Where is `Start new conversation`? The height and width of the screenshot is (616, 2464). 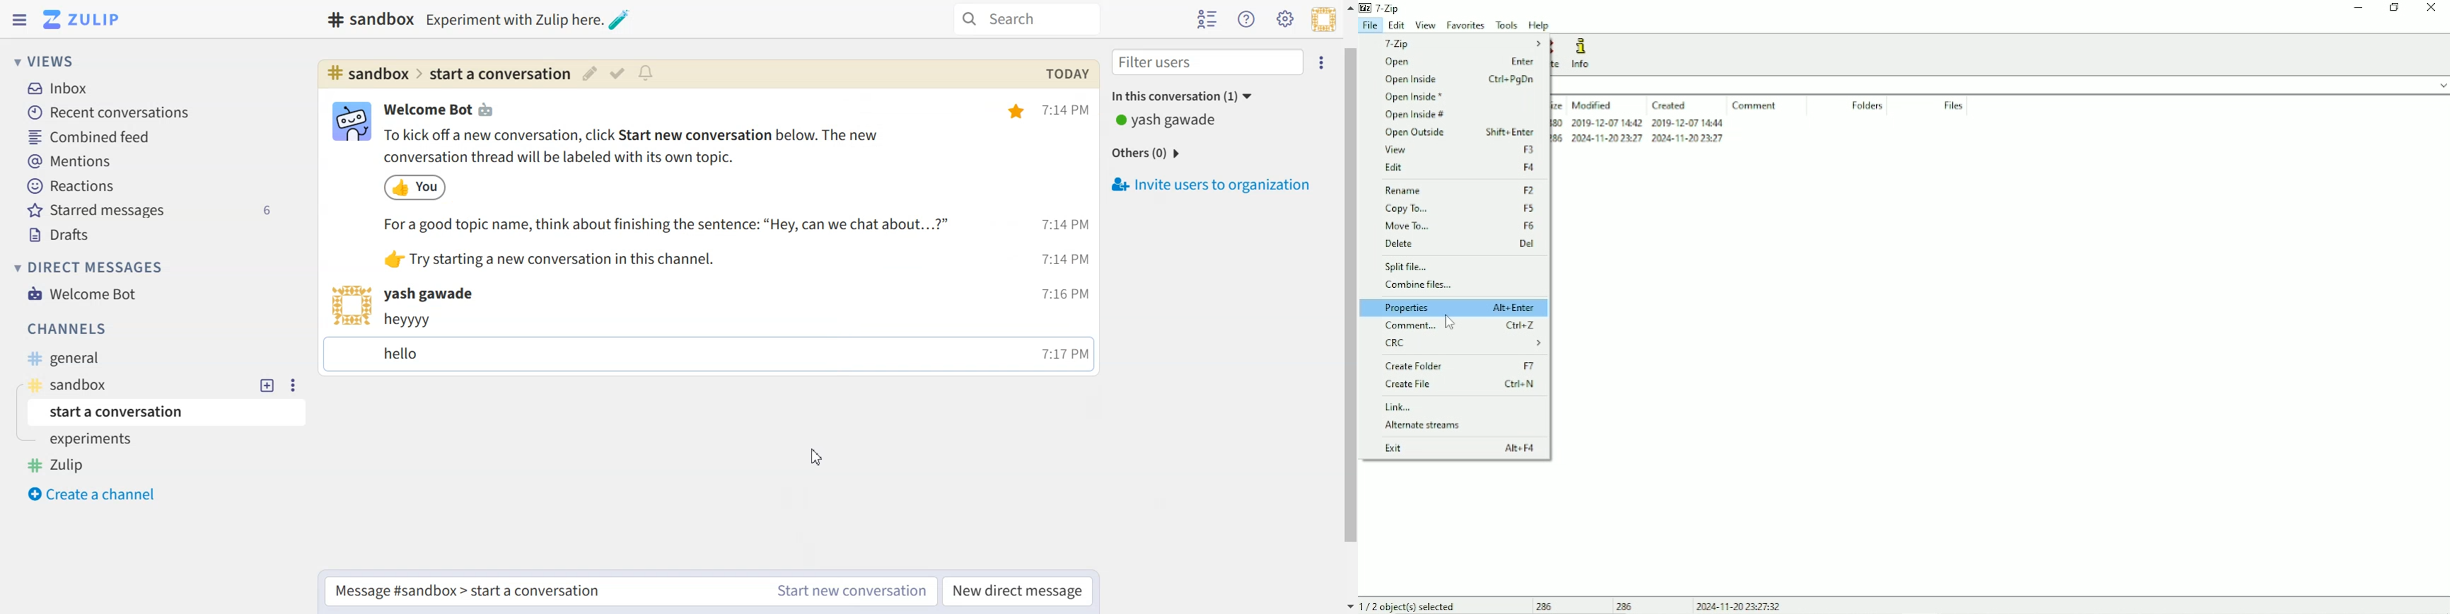
Start new conversation is located at coordinates (852, 591).